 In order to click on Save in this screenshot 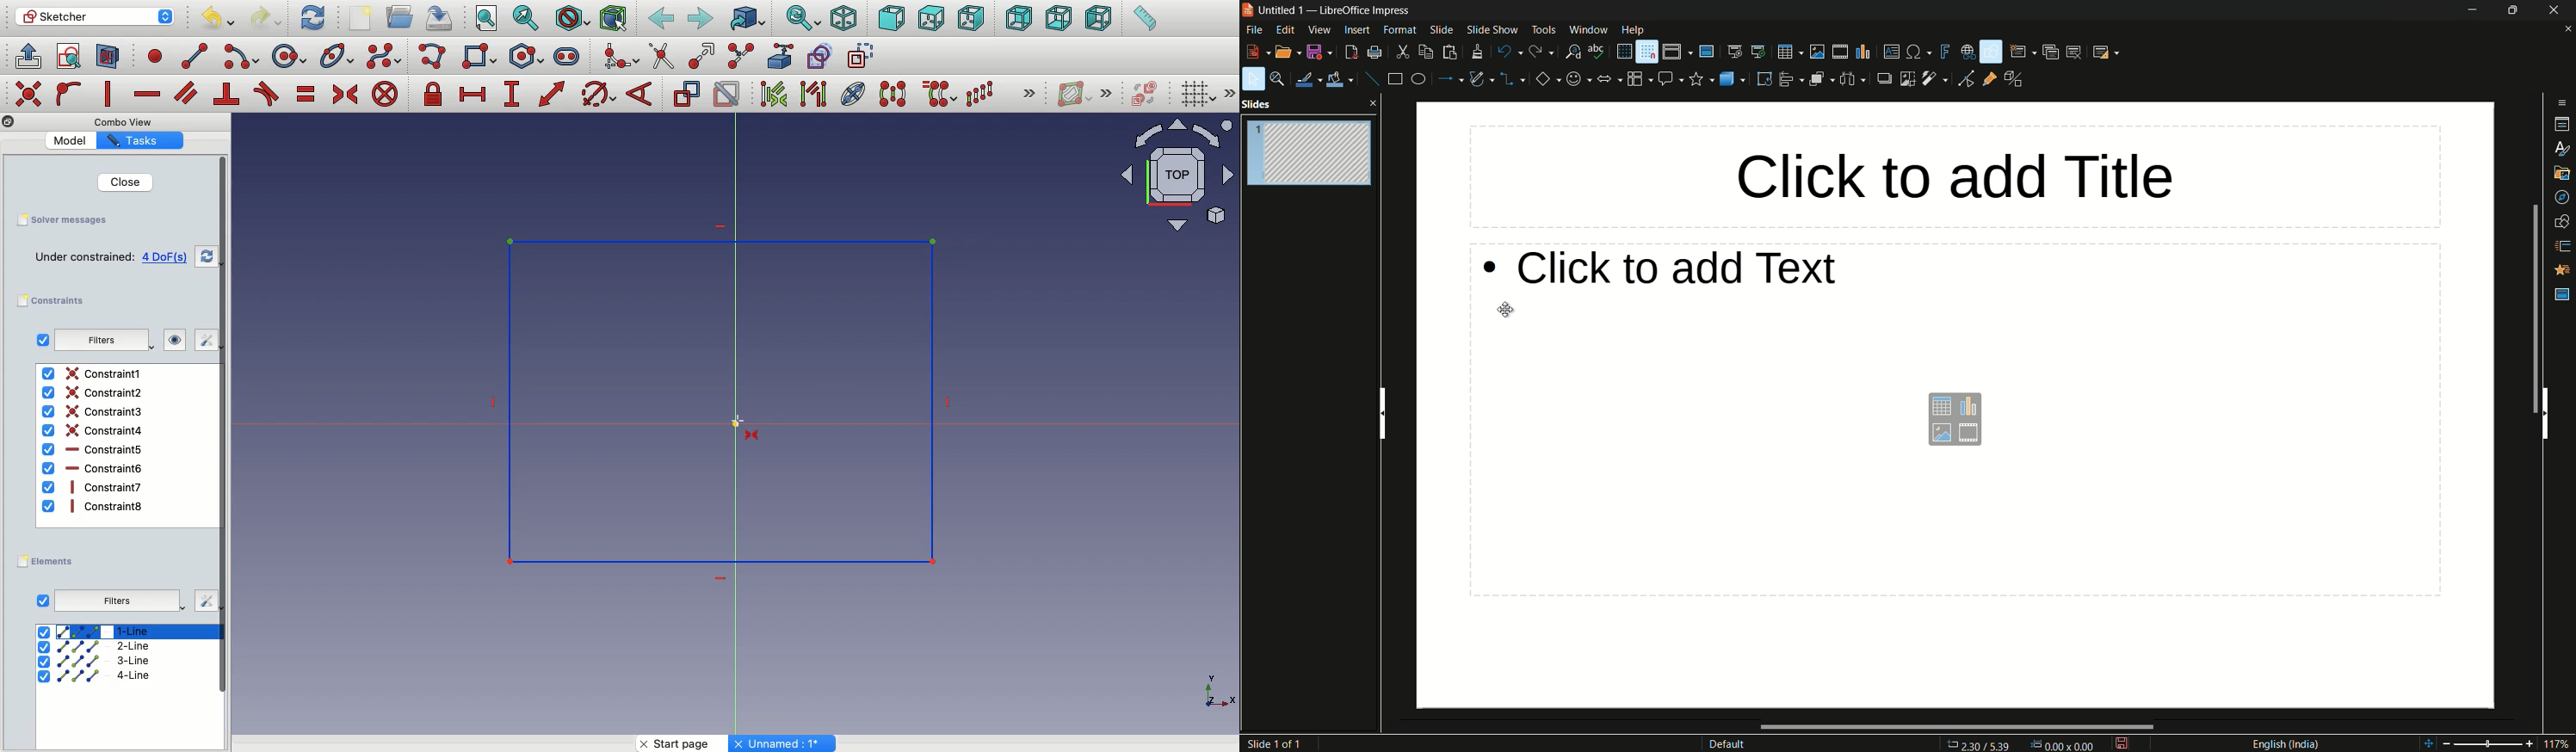, I will do `click(437, 16)`.